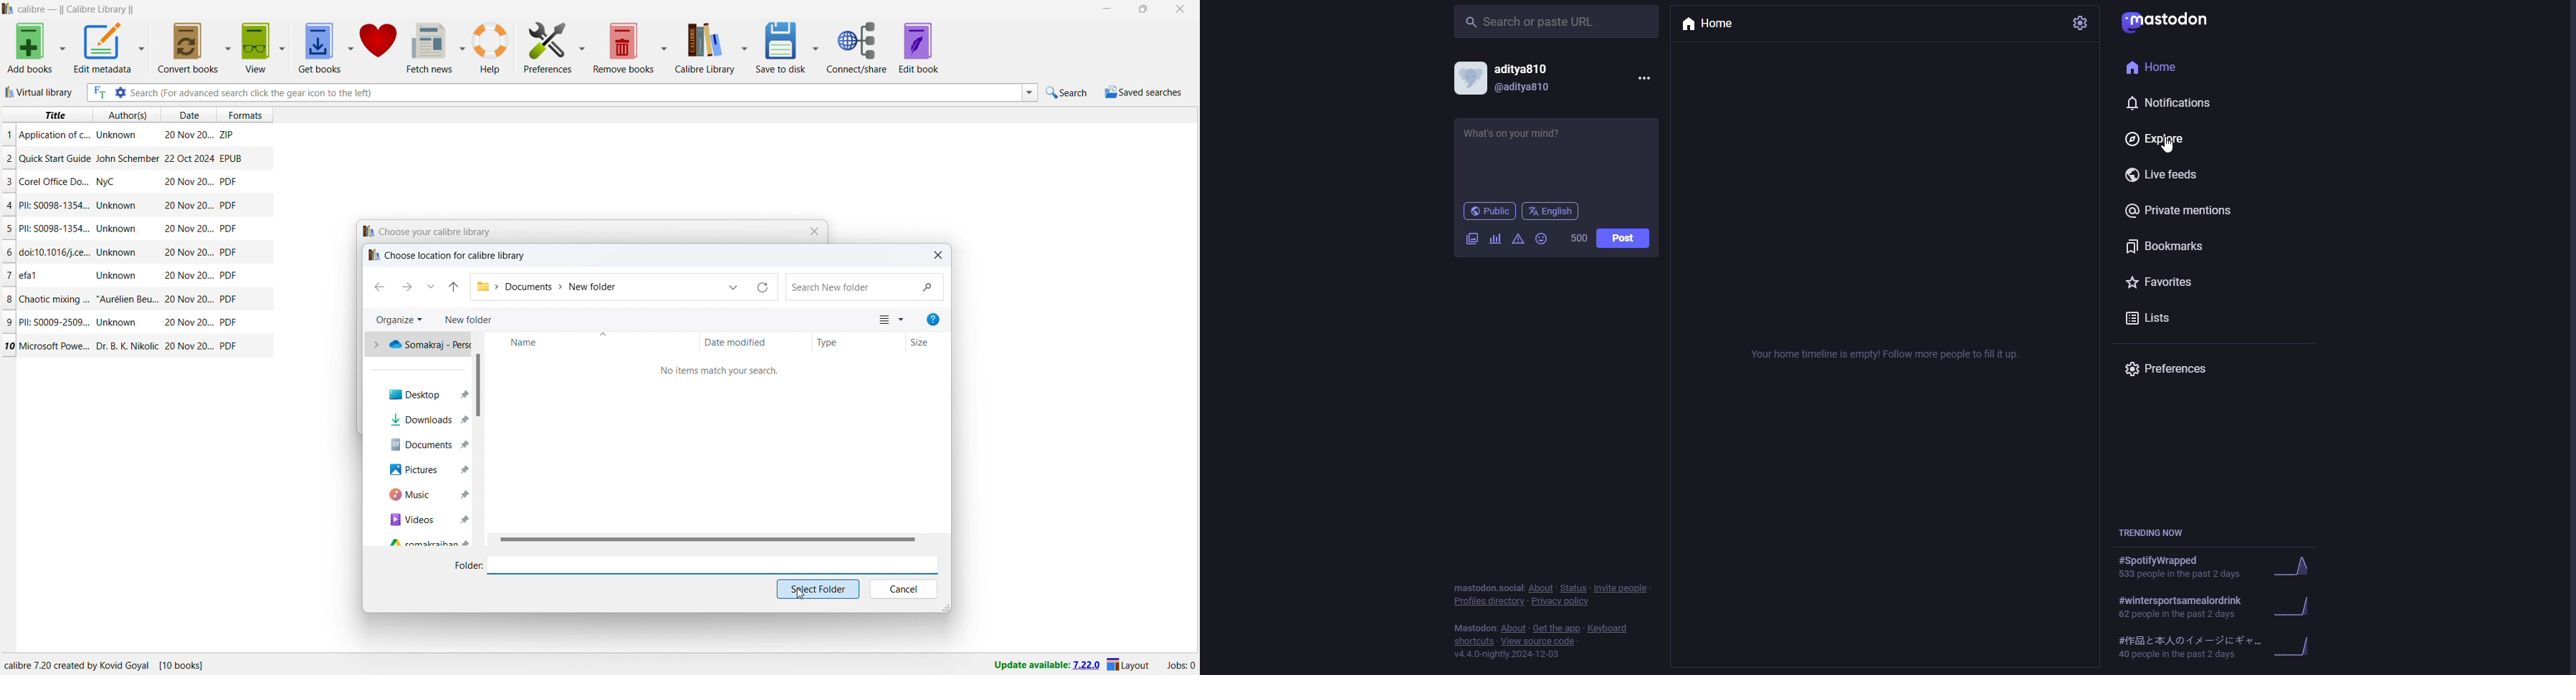 This screenshot has width=2576, height=700. Describe the element at coordinates (624, 48) in the screenshot. I see `remove books` at that location.